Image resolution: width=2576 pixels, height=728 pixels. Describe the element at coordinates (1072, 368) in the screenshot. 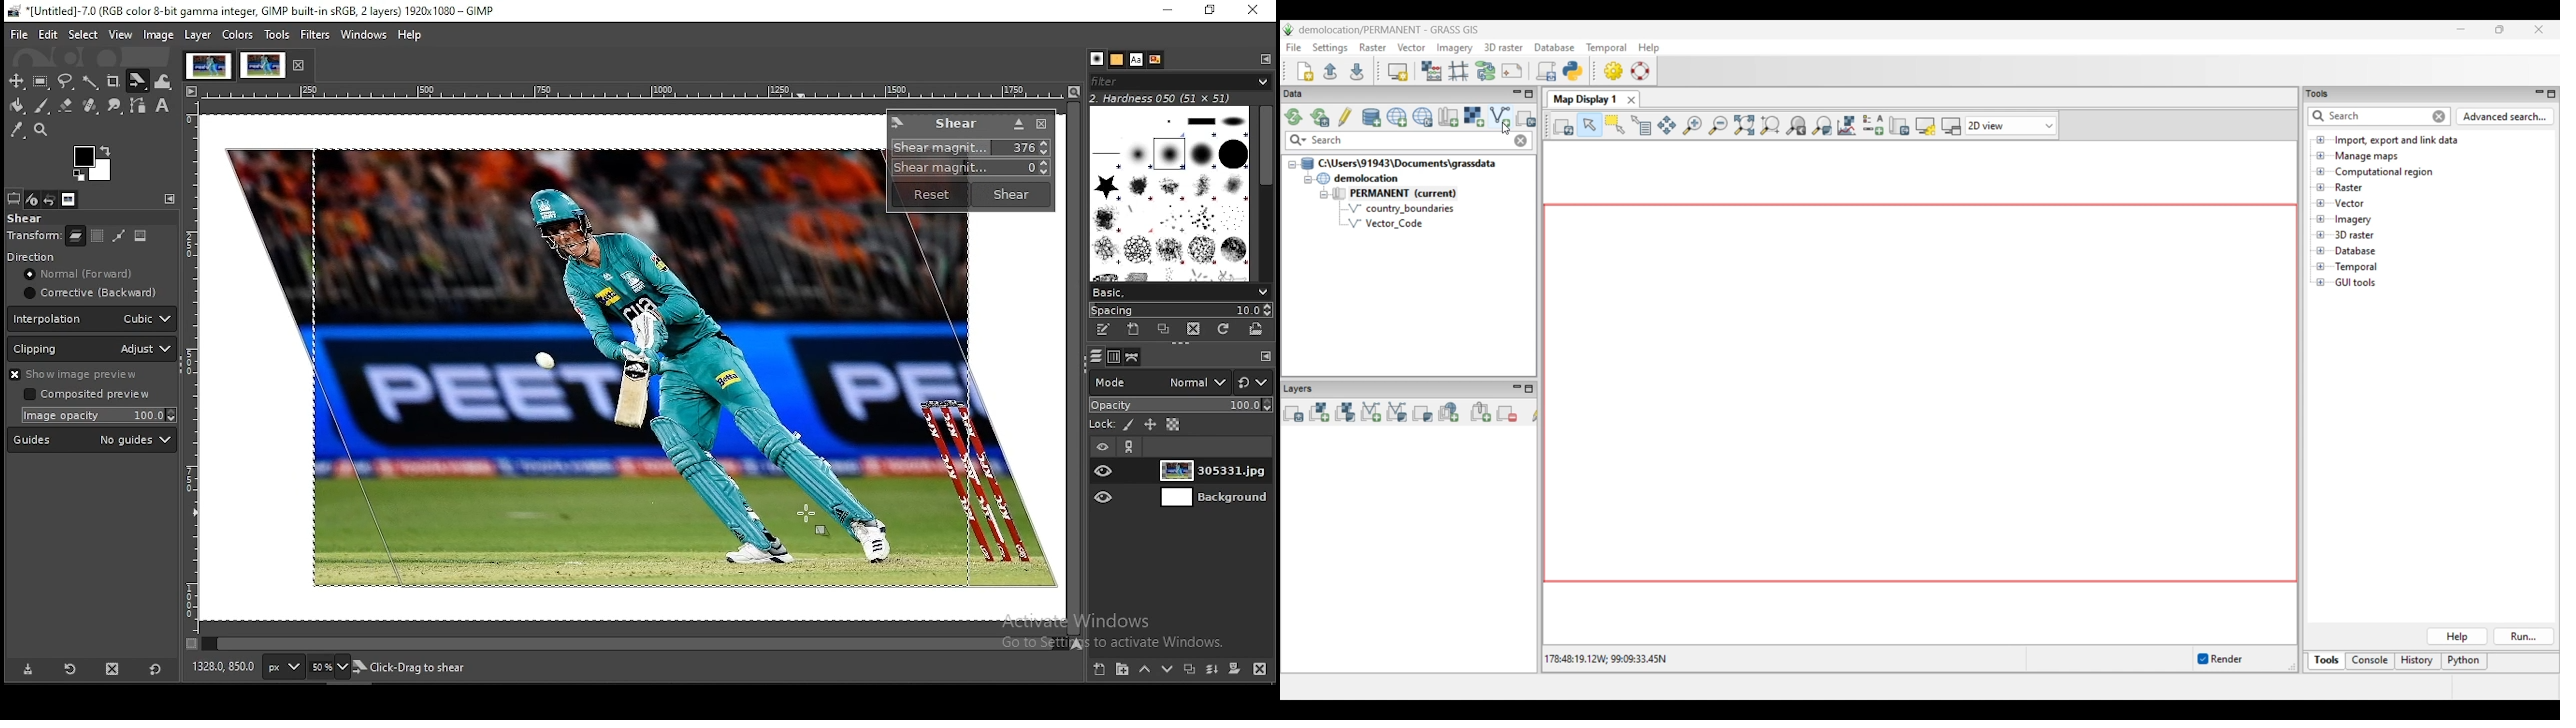

I see `scroll bar` at that location.